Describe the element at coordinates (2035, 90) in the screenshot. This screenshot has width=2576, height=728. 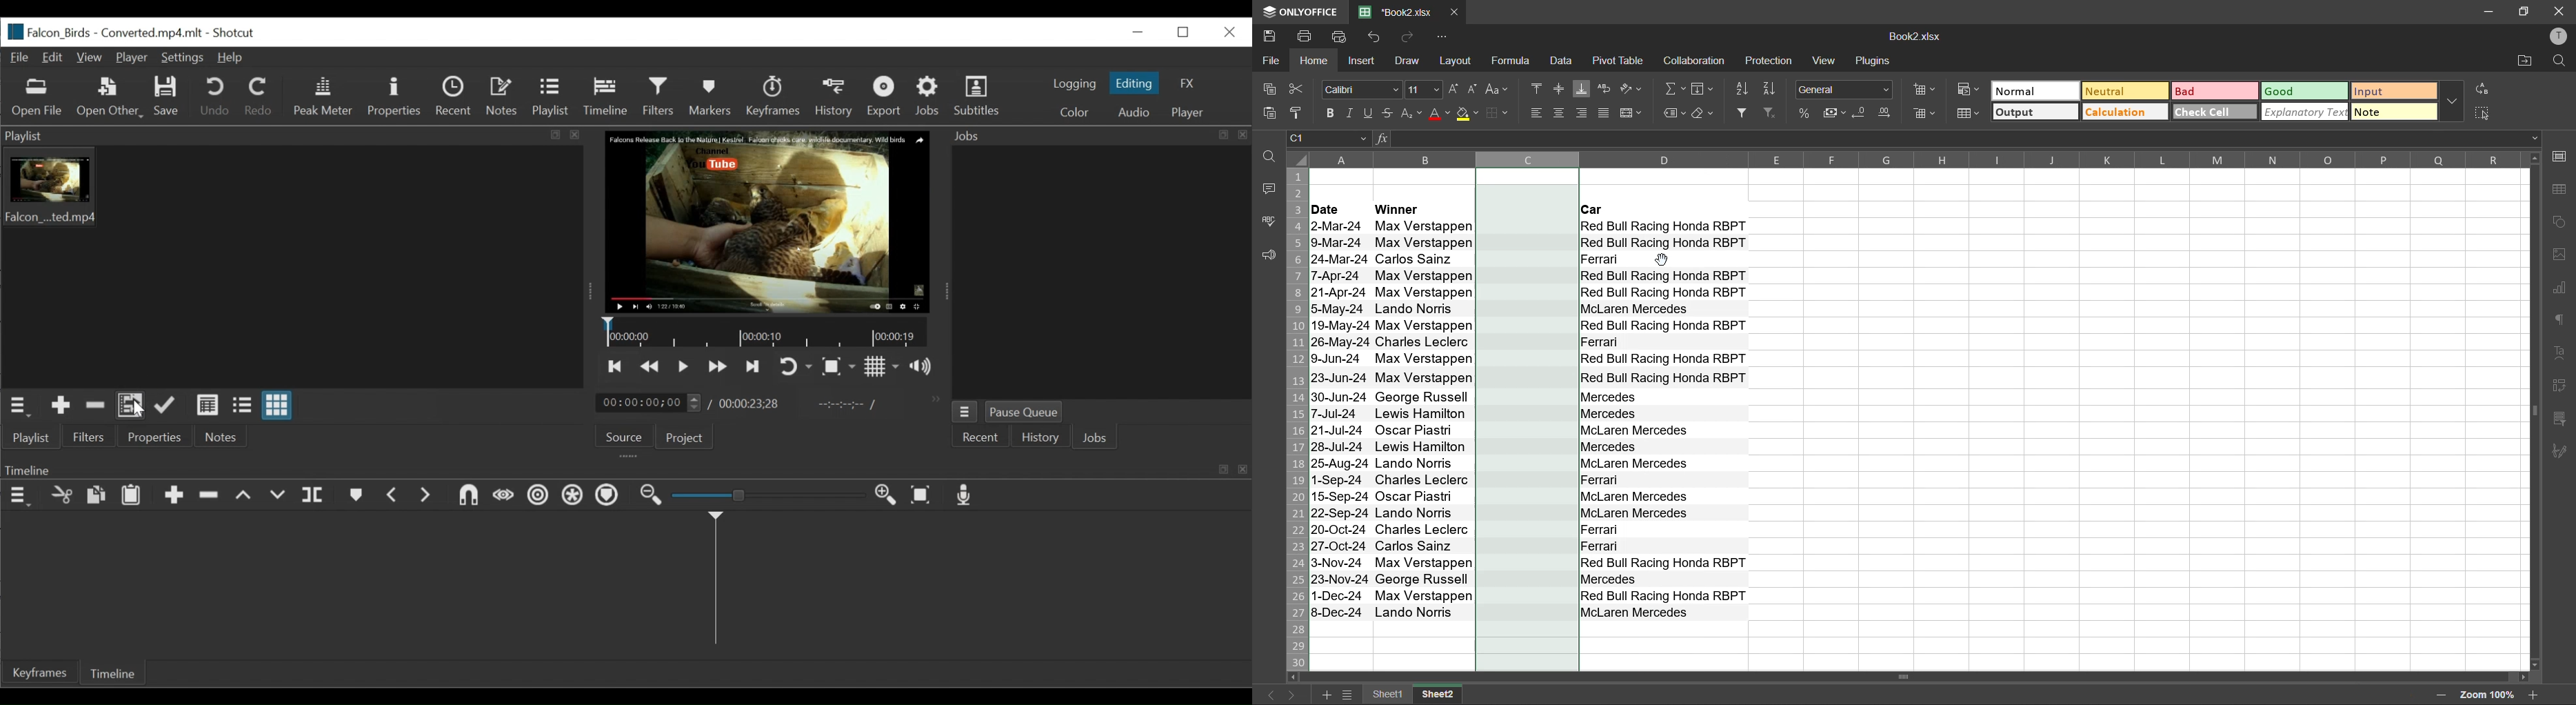
I see `normal` at that location.